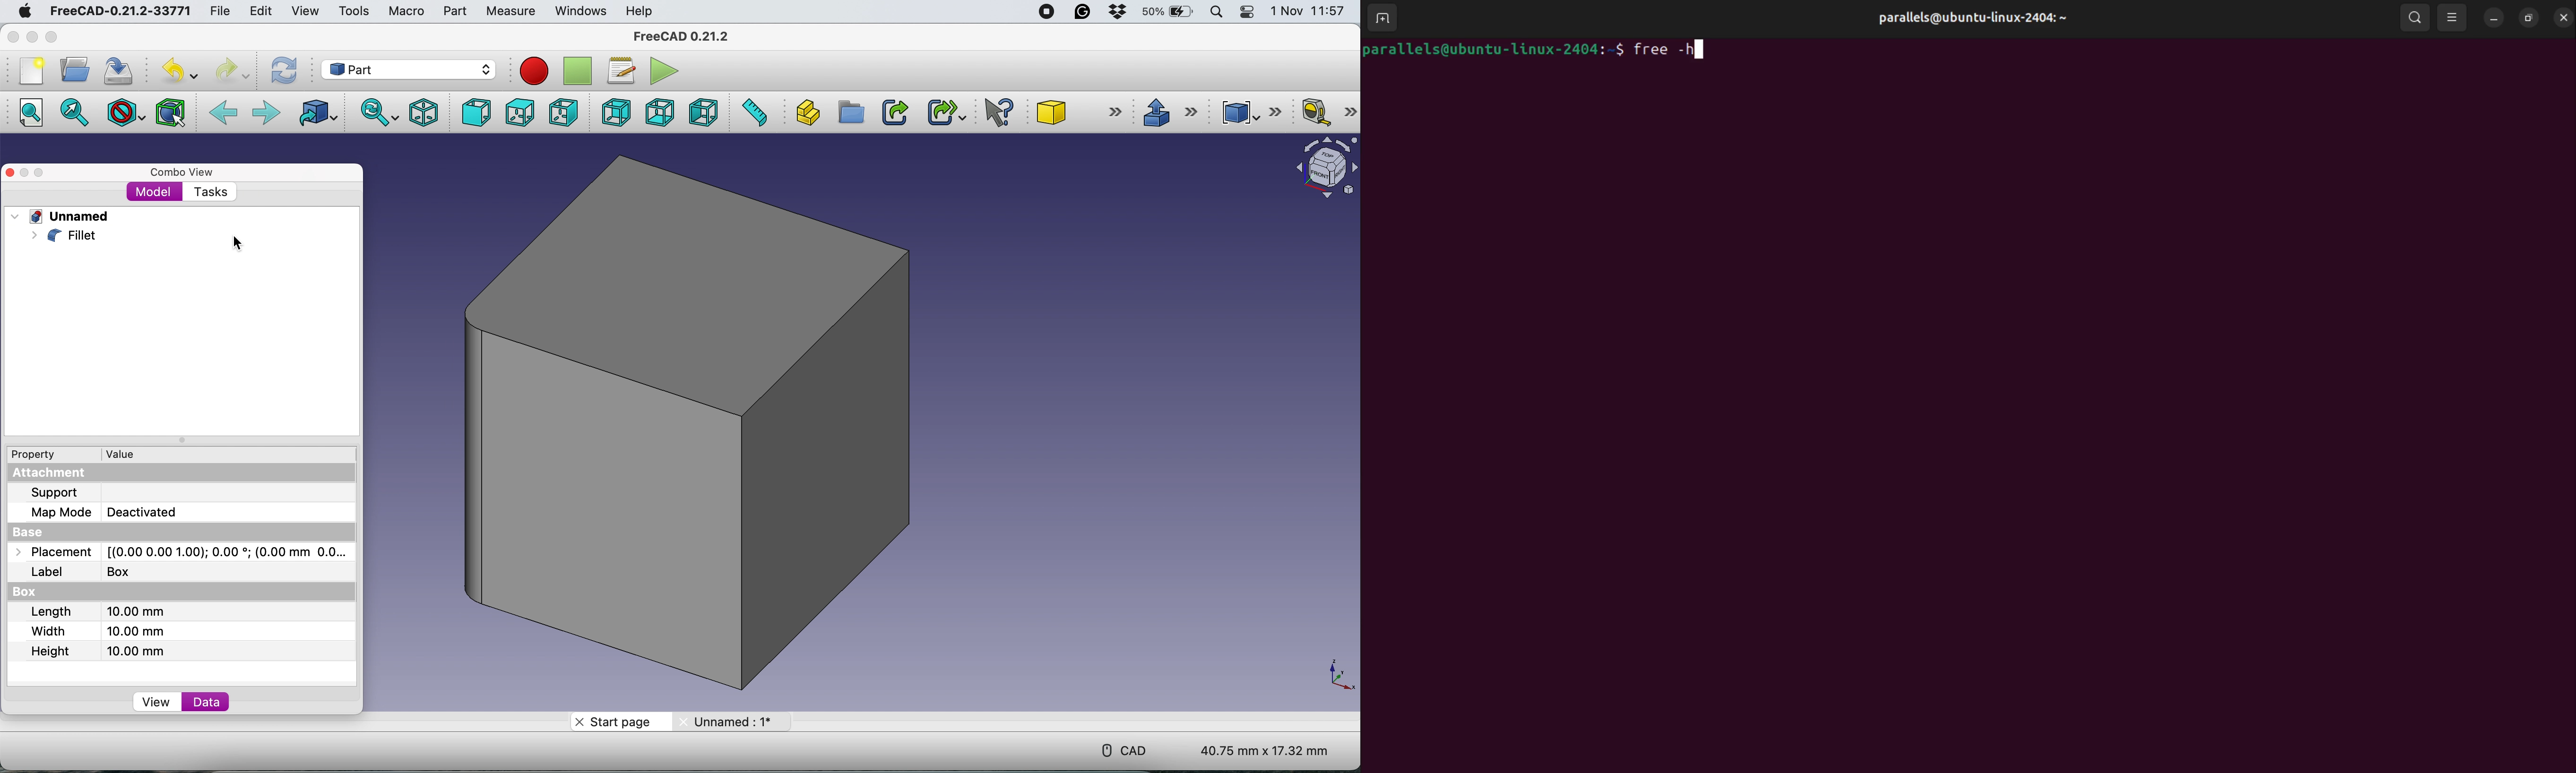  Describe the element at coordinates (753, 112) in the screenshot. I see `measure distance` at that location.